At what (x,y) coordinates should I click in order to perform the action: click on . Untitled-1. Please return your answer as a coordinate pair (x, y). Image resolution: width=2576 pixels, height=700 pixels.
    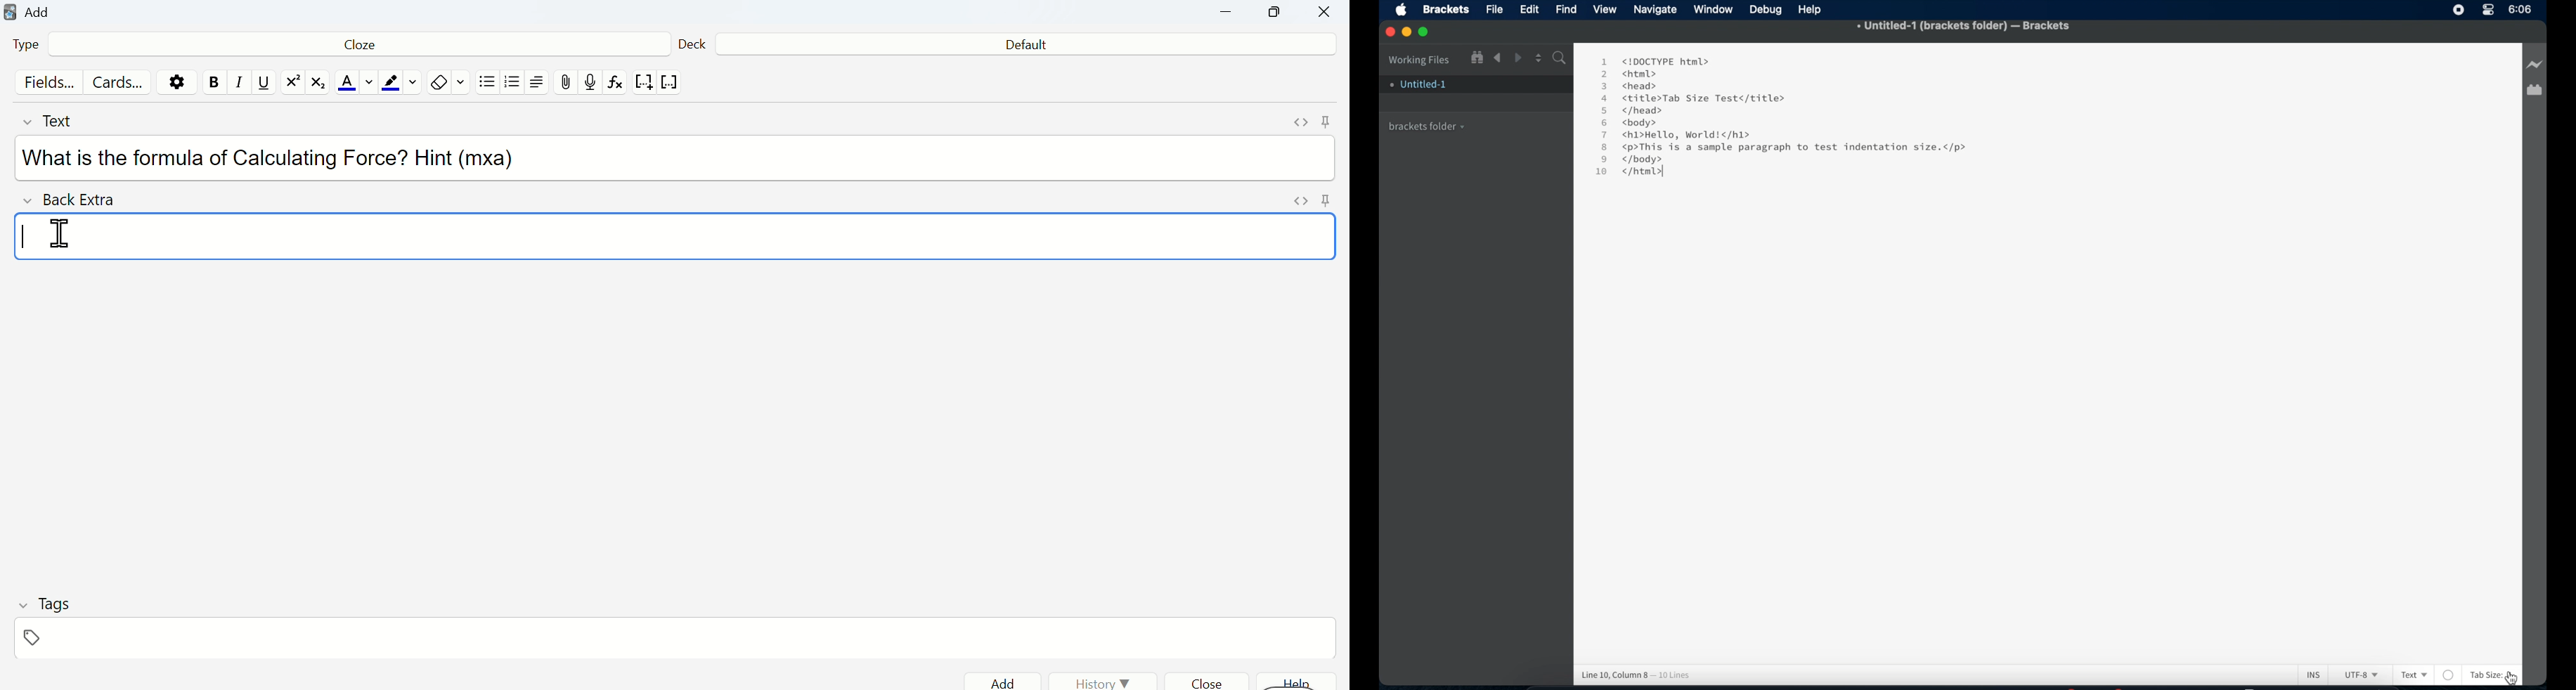
    Looking at the image, I should click on (1417, 84).